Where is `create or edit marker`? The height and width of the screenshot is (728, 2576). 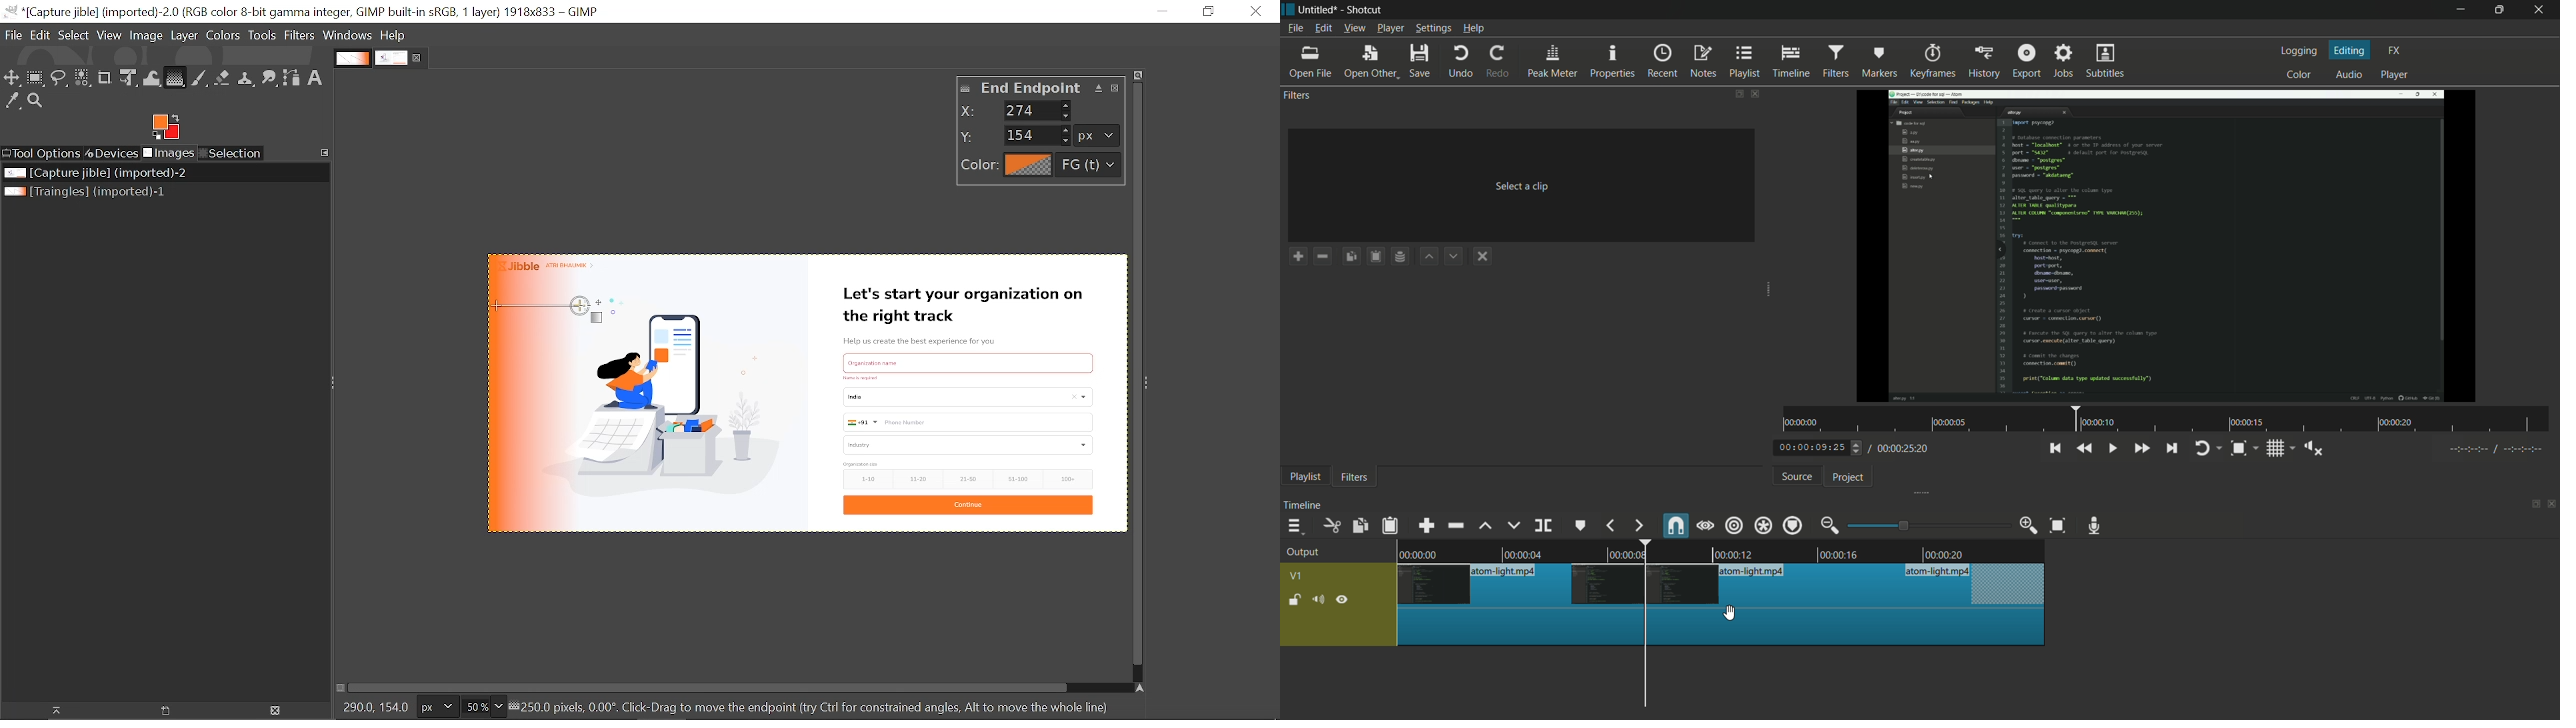
create or edit marker is located at coordinates (1581, 527).